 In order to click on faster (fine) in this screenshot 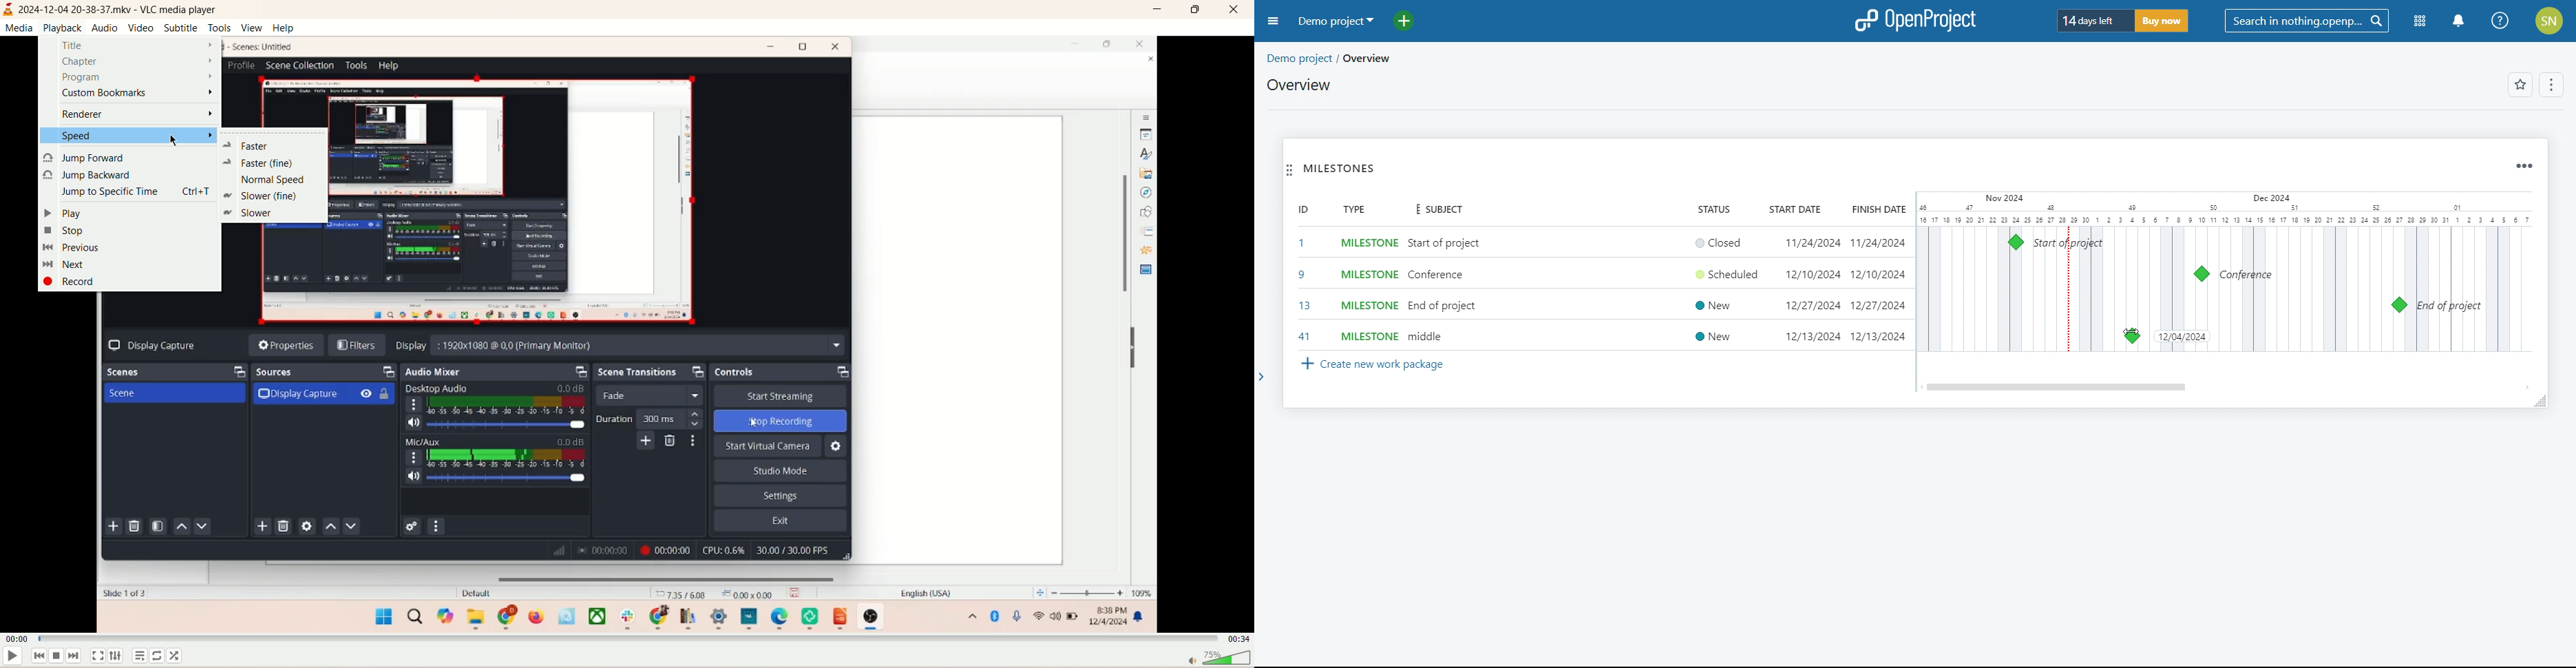, I will do `click(261, 163)`.